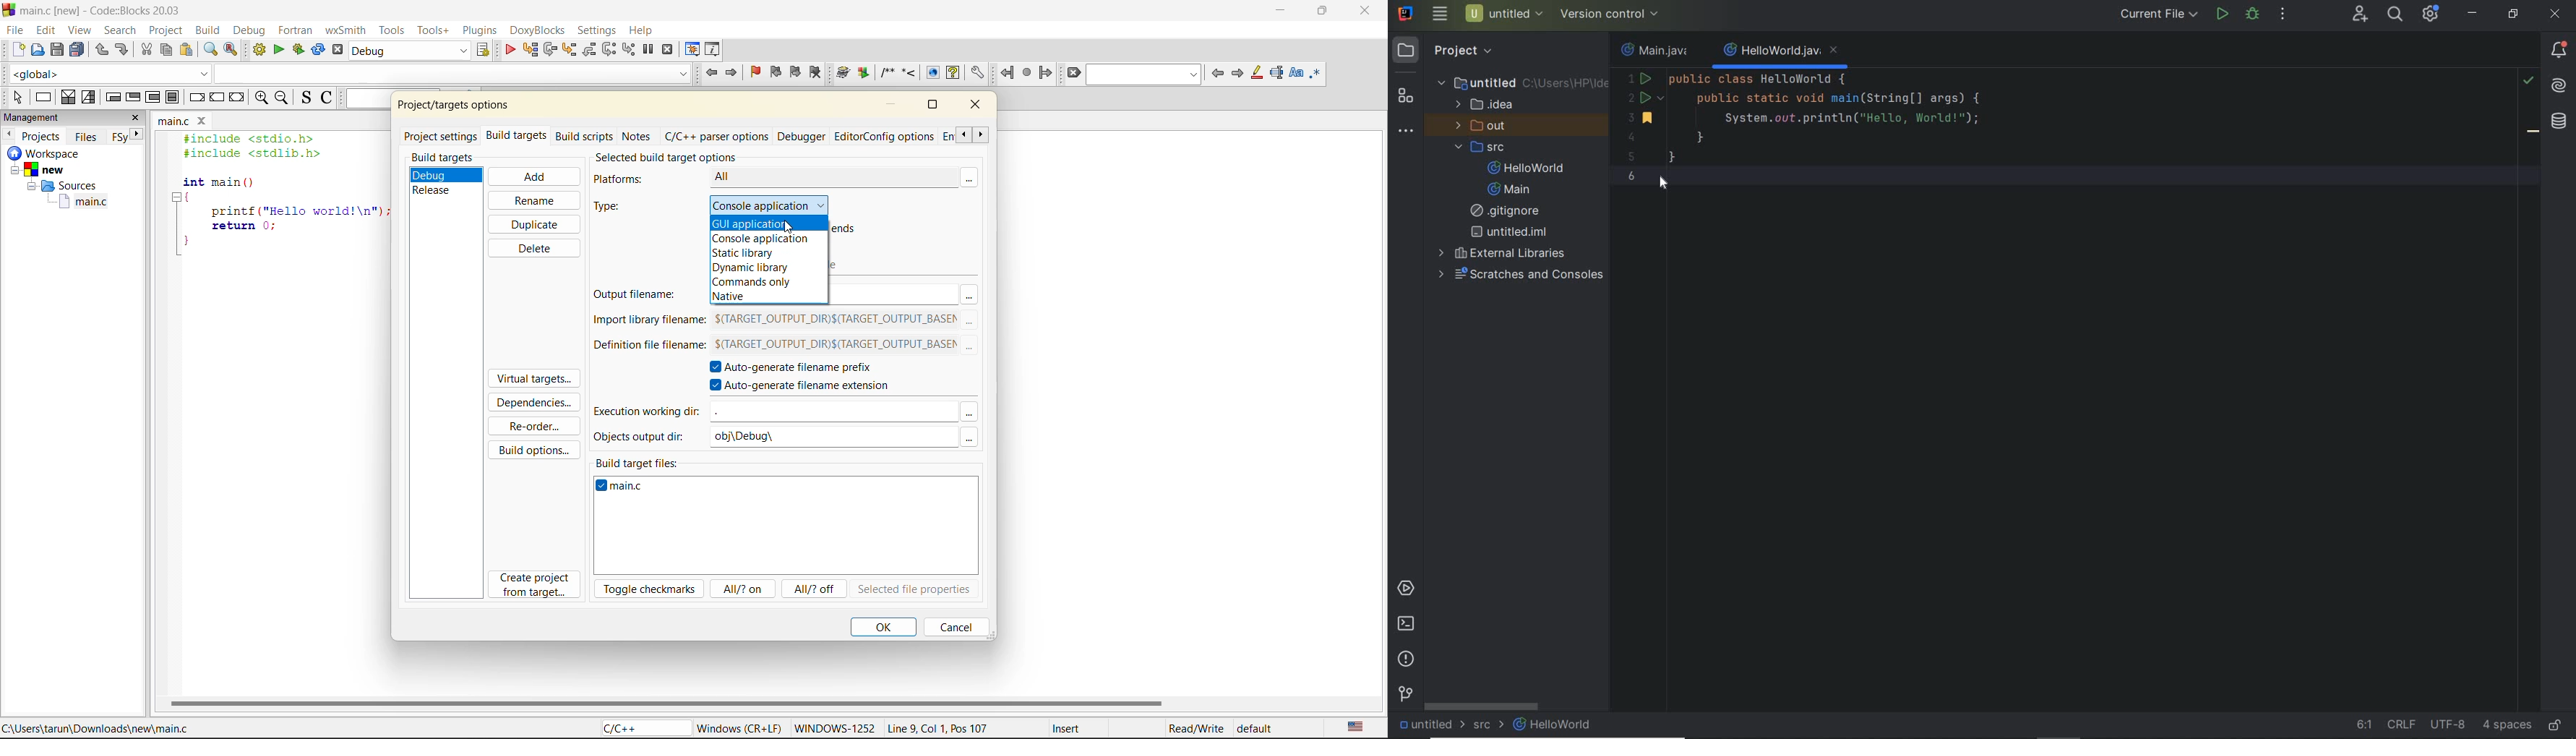 The width and height of the screenshot is (2576, 756). What do you see at coordinates (536, 175) in the screenshot?
I see `add` at bounding box center [536, 175].